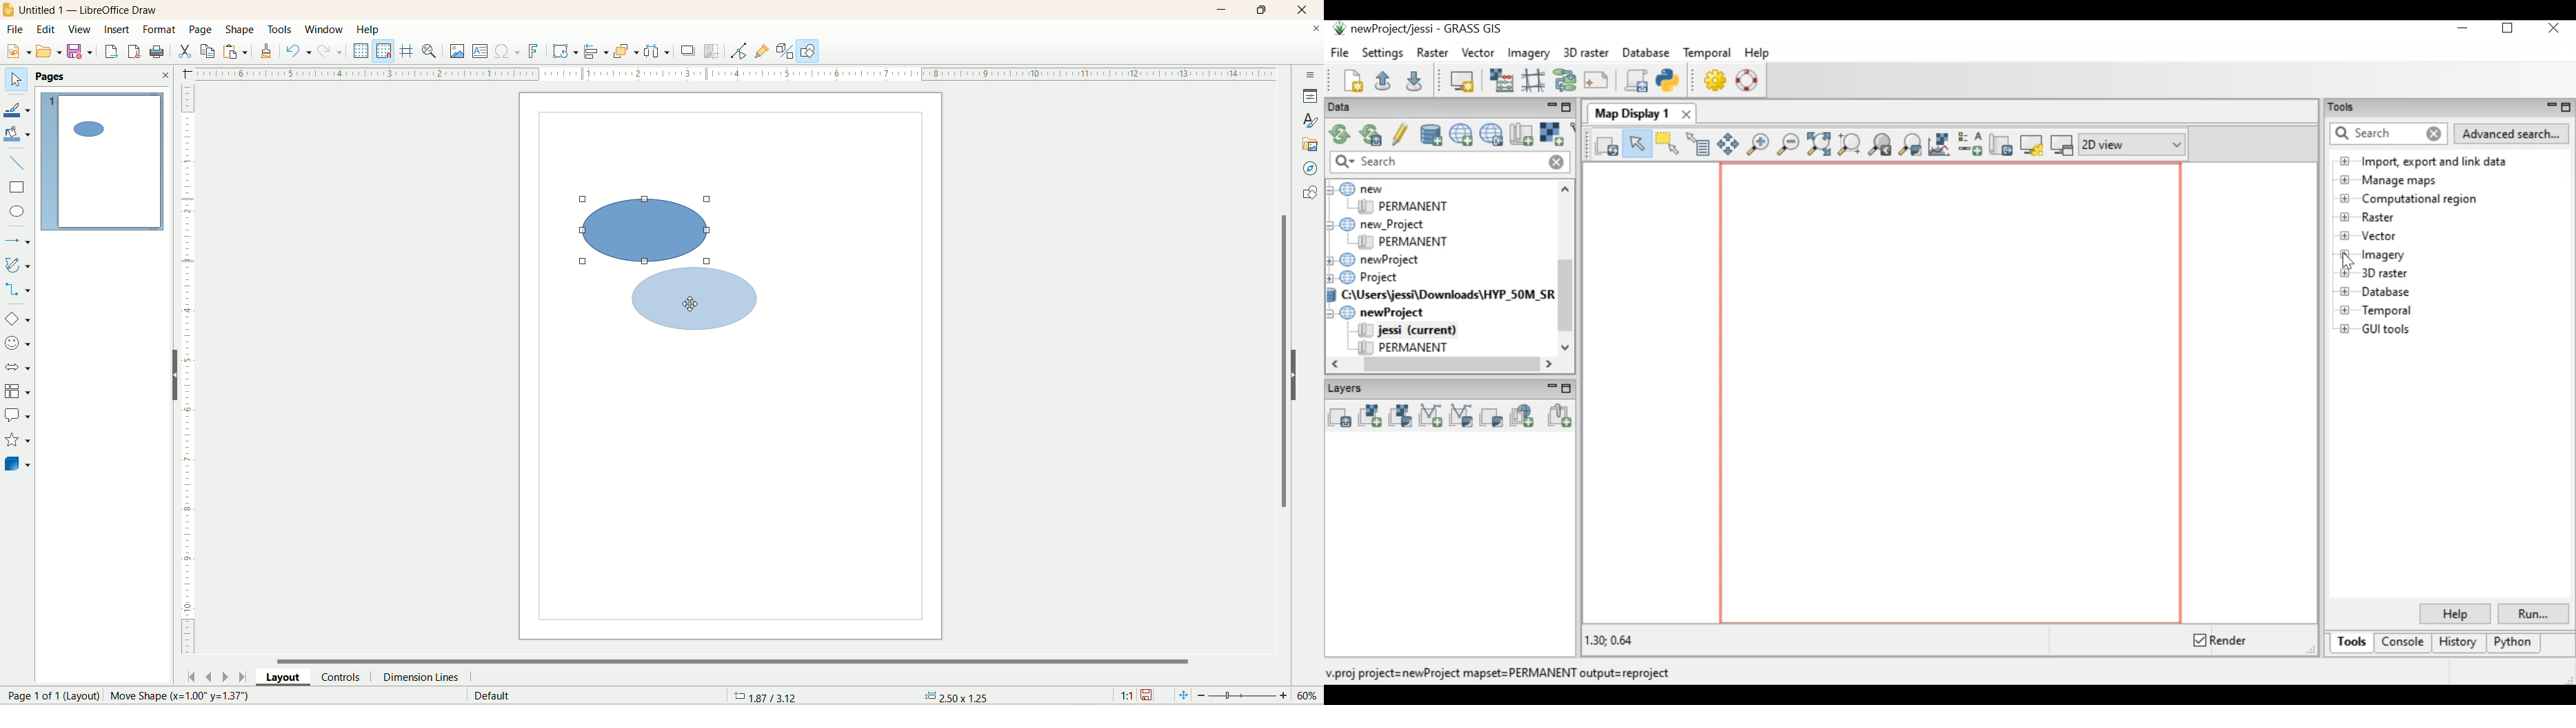 The image size is (2576, 728). What do you see at coordinates (234, 51) in the screenshot?
I see `paste` at bounding box center [234, 51].